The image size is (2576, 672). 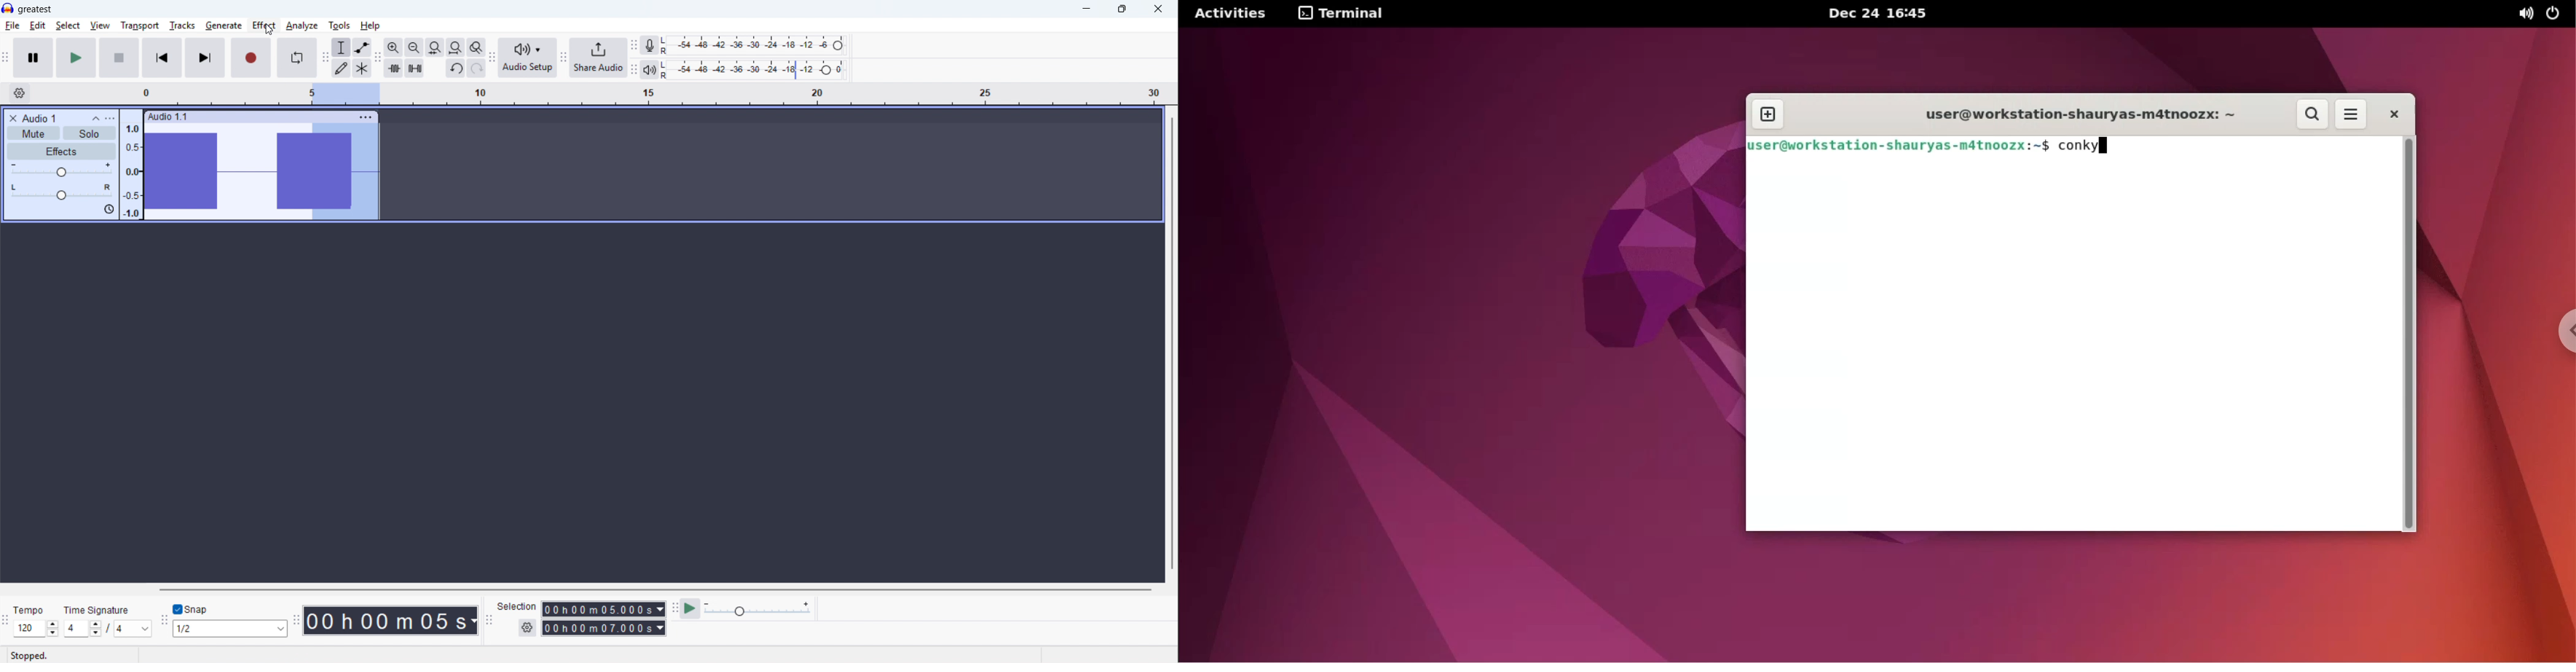 What do you see at coordinates (14, 118) in the screenshot?
I see `Remove track ` at bounding box center [14, 118].